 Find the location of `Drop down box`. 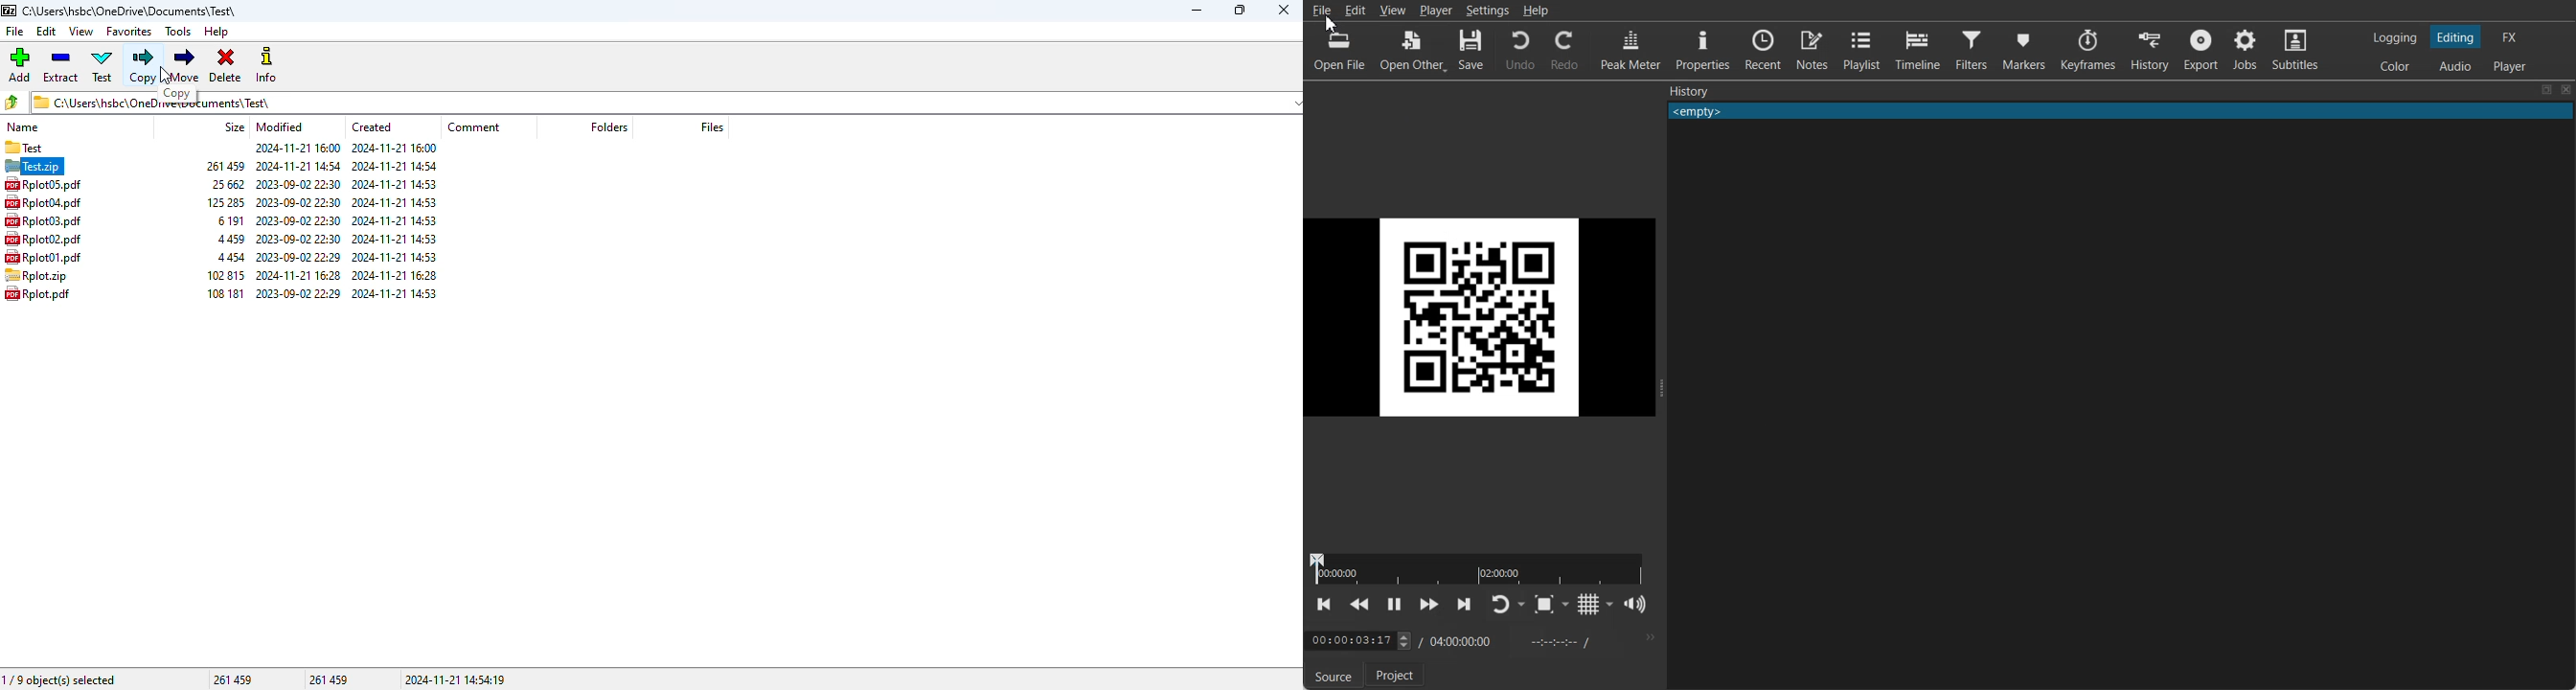

Drop down box is located at coordinates (1610, 603).